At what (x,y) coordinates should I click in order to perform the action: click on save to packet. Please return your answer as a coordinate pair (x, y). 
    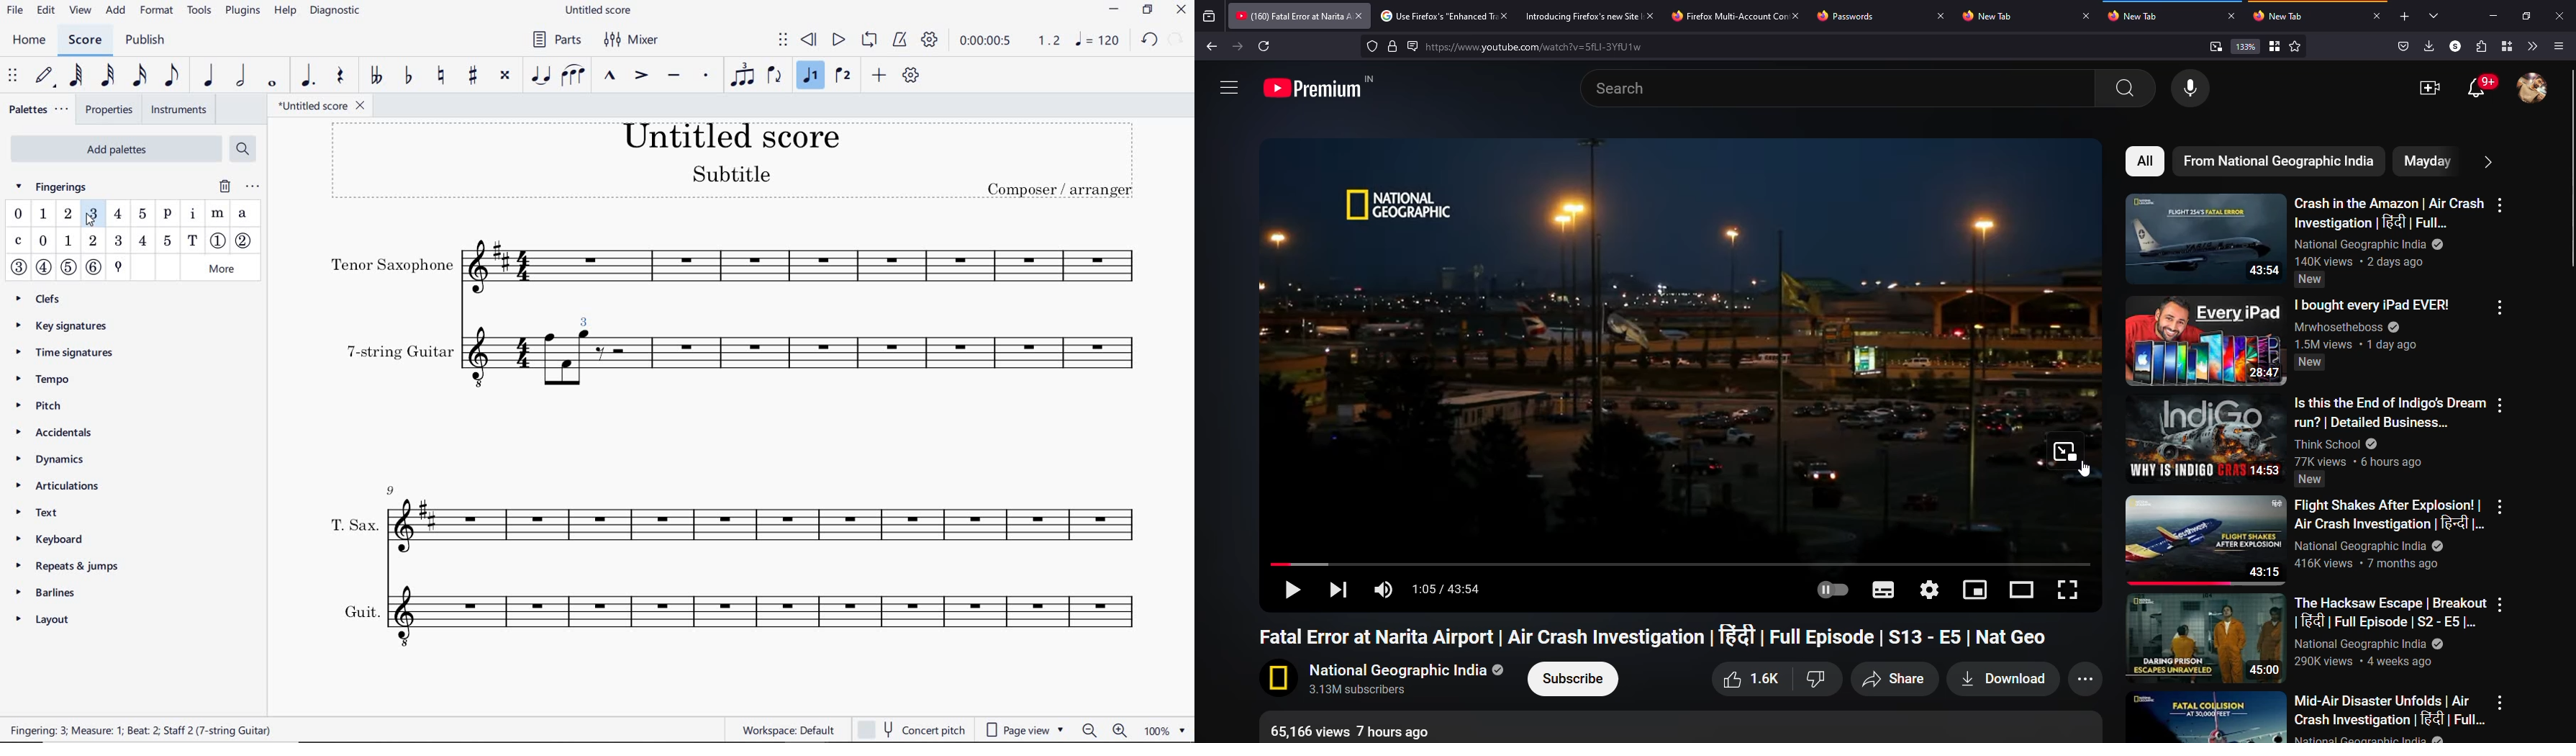
    Looking at the image, I should click on (2401, 46).